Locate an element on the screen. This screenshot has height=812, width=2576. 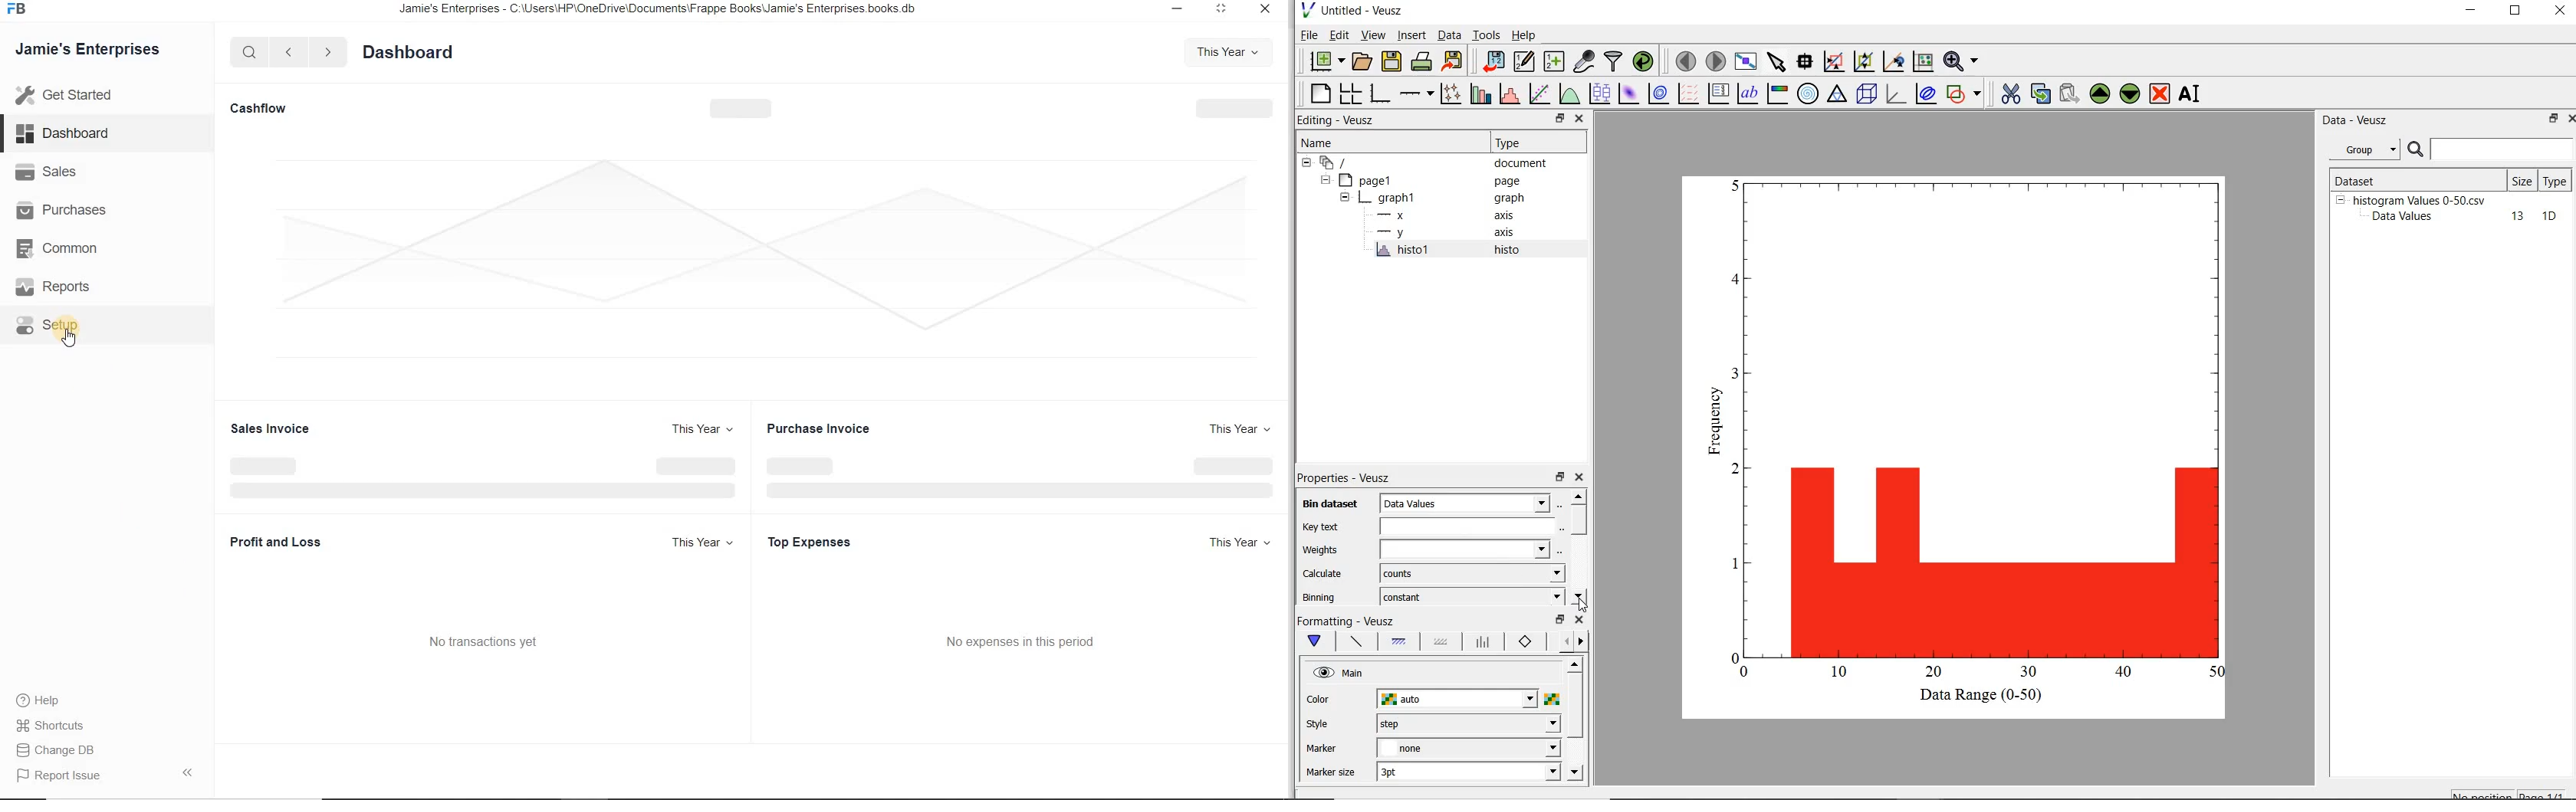
close is located at coordinates (2560, 11).